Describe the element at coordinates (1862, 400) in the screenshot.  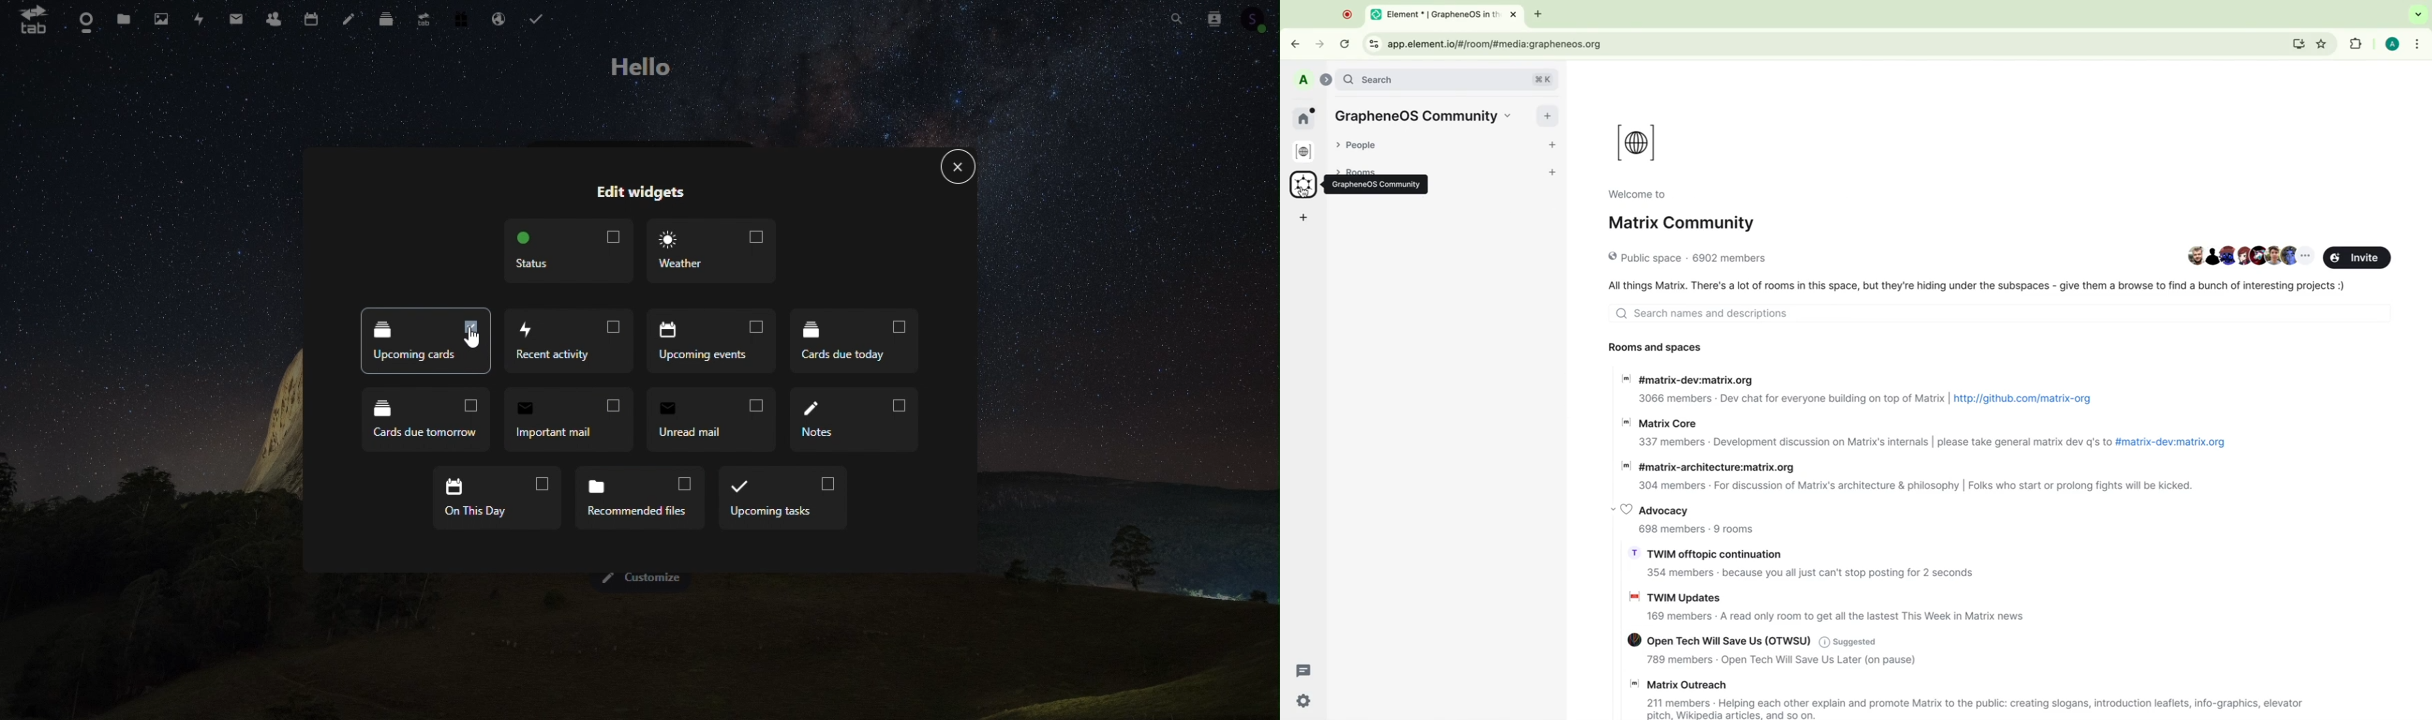
I see `3066 members - dev chat for everyone building on top of matrix | https://github .com/matrix.org` at that location.